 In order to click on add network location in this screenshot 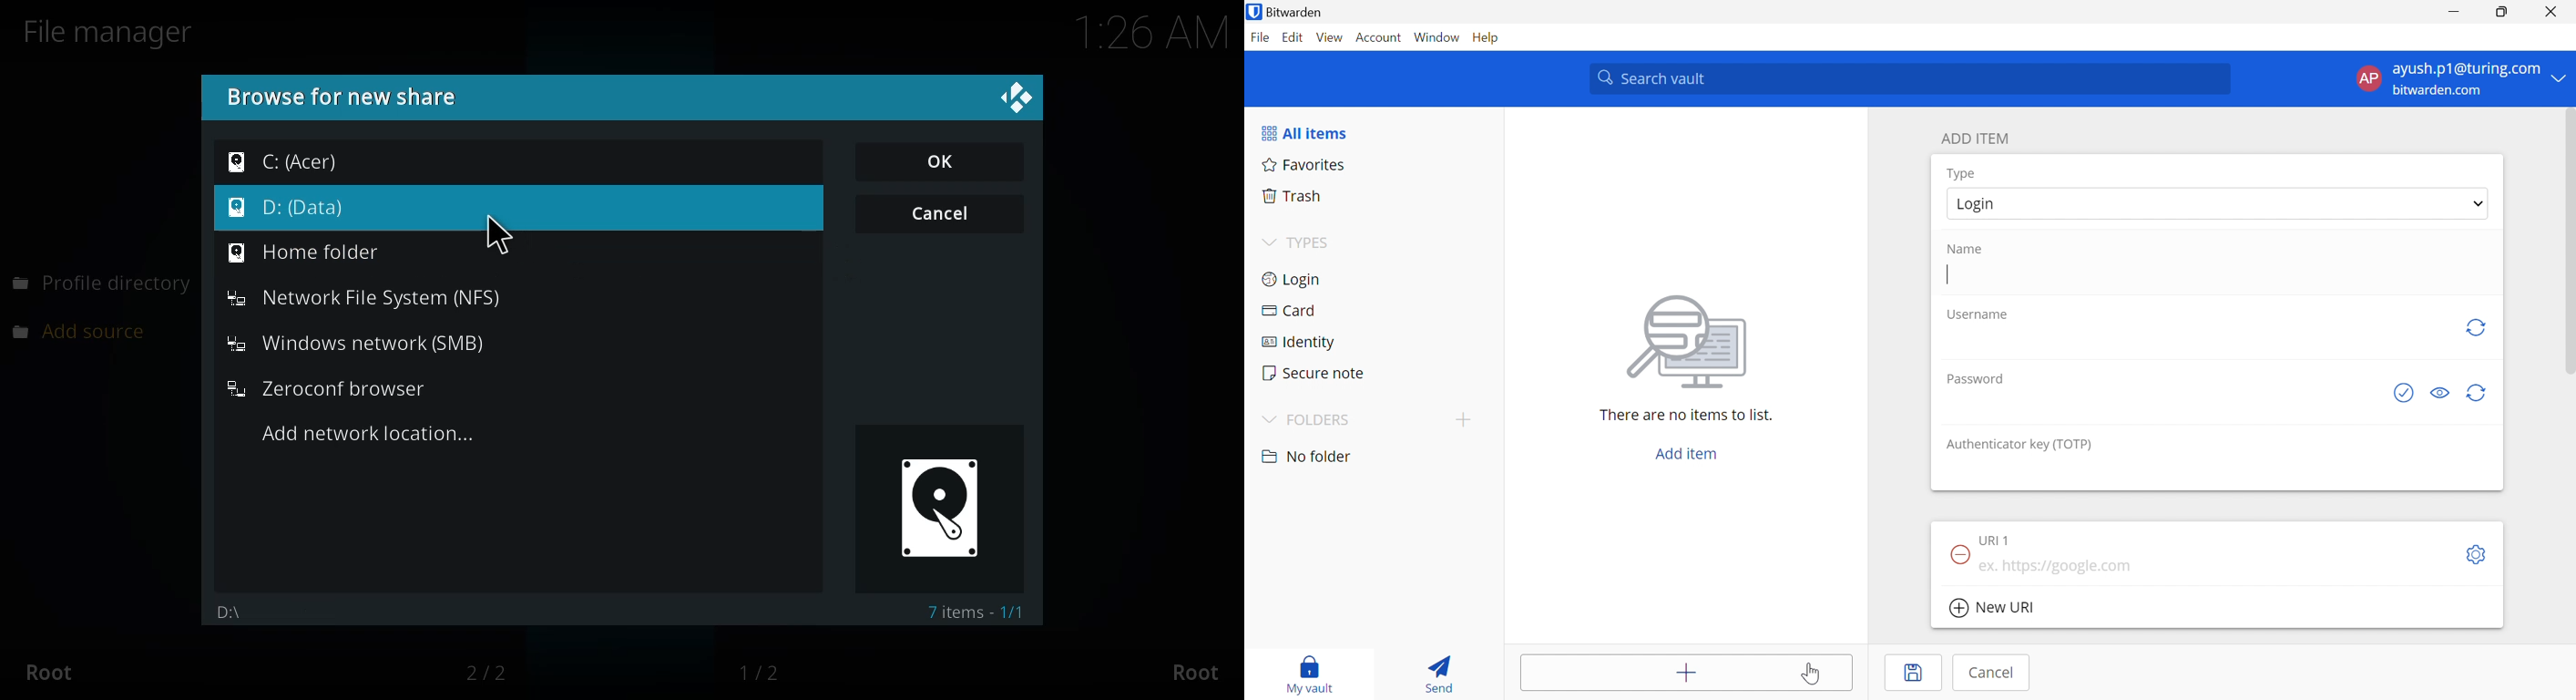, I will do `click(368, 434)`.